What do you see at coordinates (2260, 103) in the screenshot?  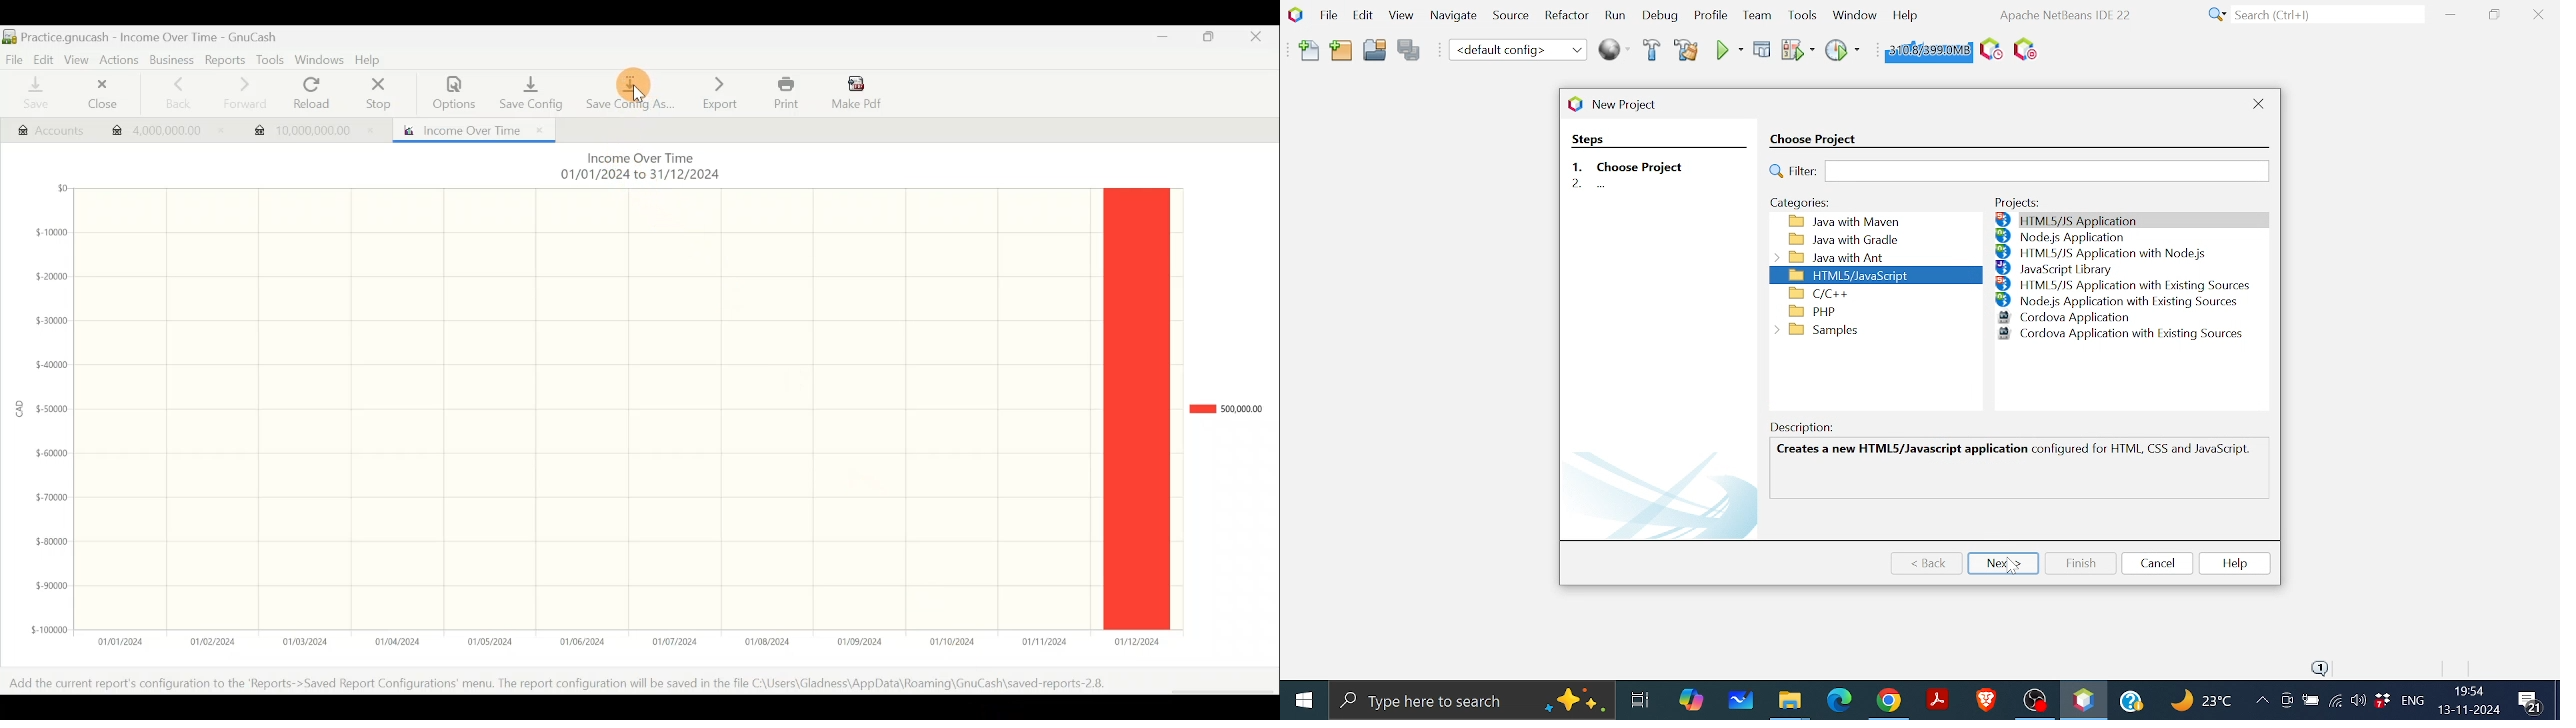 I see `Close` at bounding box center [2260, 103].